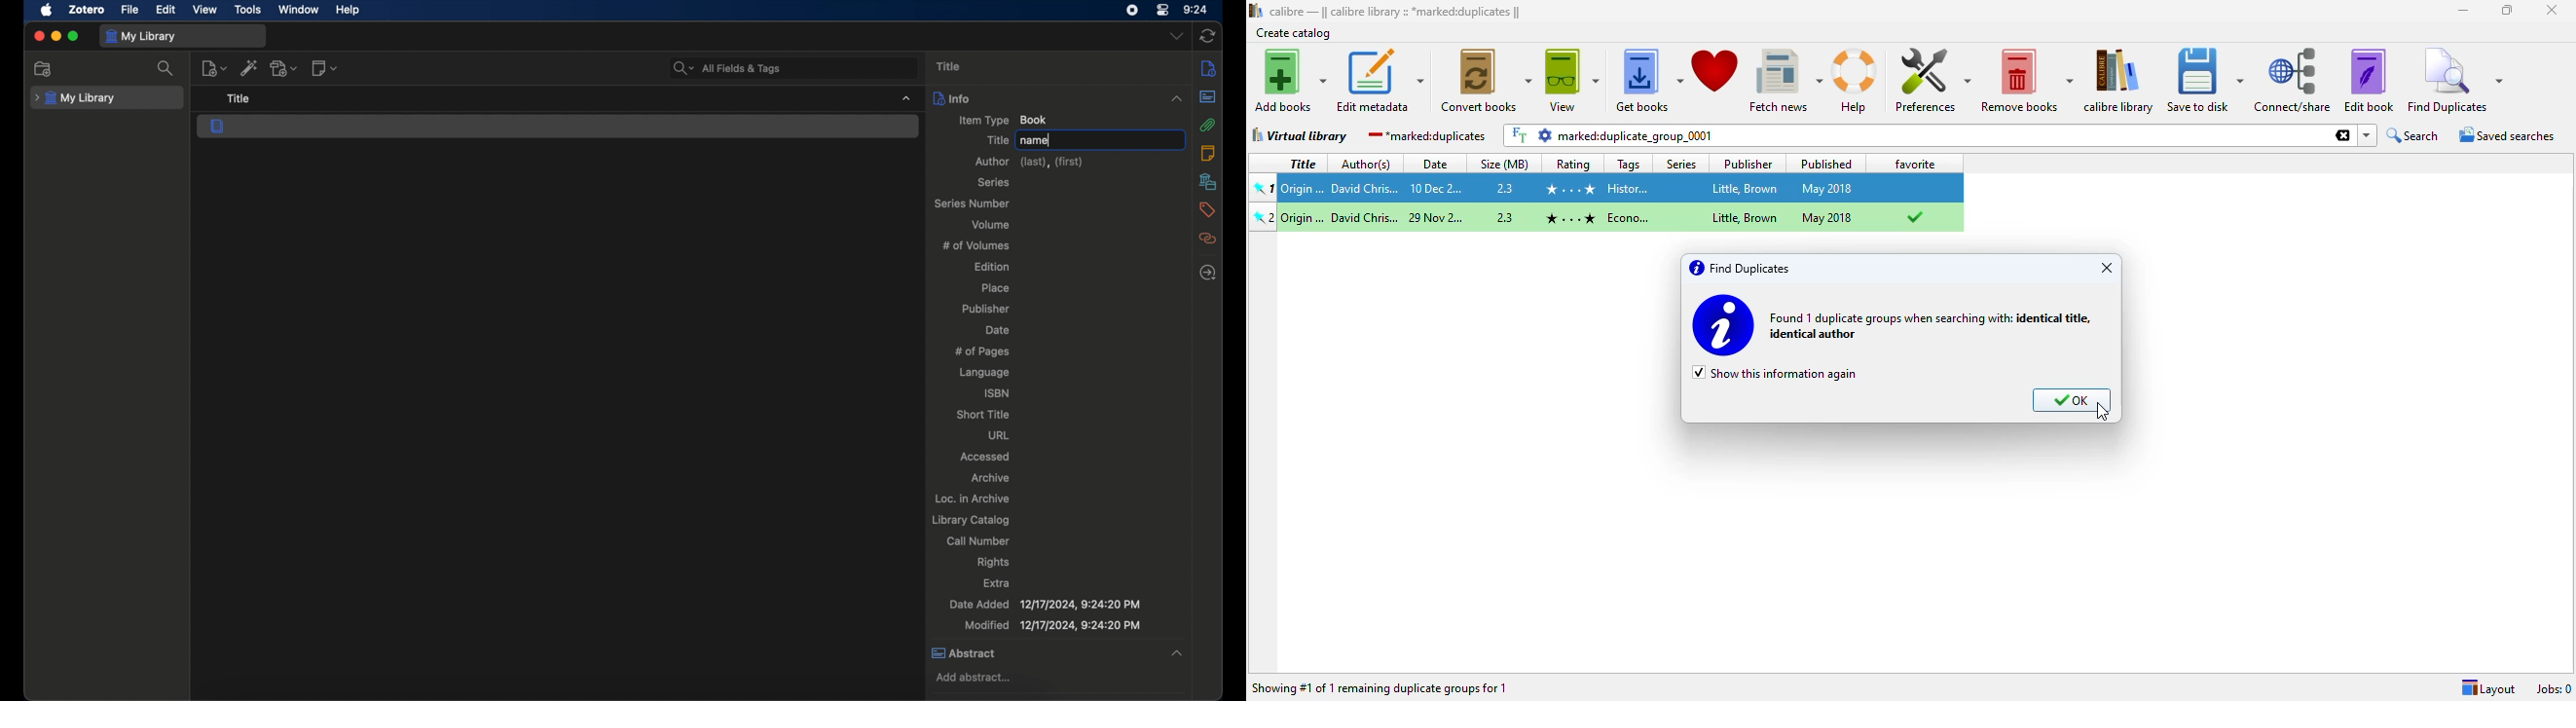 This screenshot has height=728, width=2576. What do you see at coordinates (1571, 80) in the screenshot?
I see `view` at bounding box center [1571, 80].